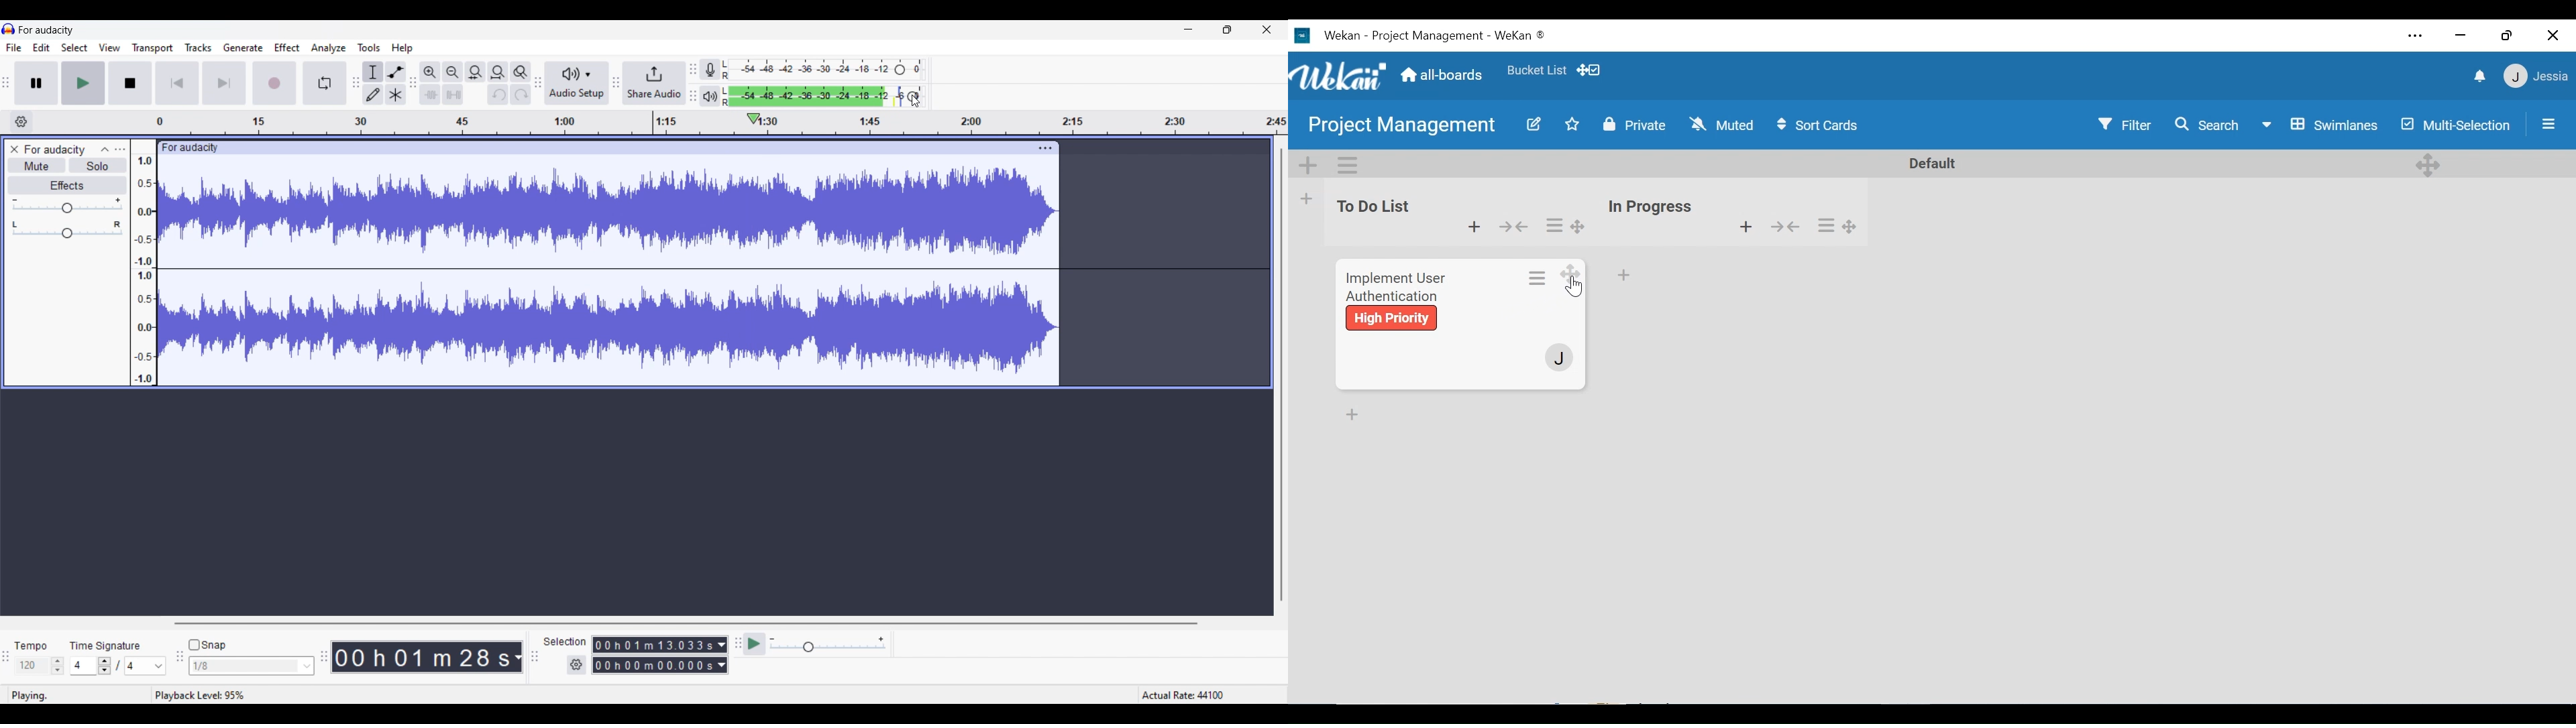 This screenshot has width=2576, height=728. What do you see at coordinates (1828, 226) in the screenshot?
I see `list actions` at bounding box center [1828, 226].